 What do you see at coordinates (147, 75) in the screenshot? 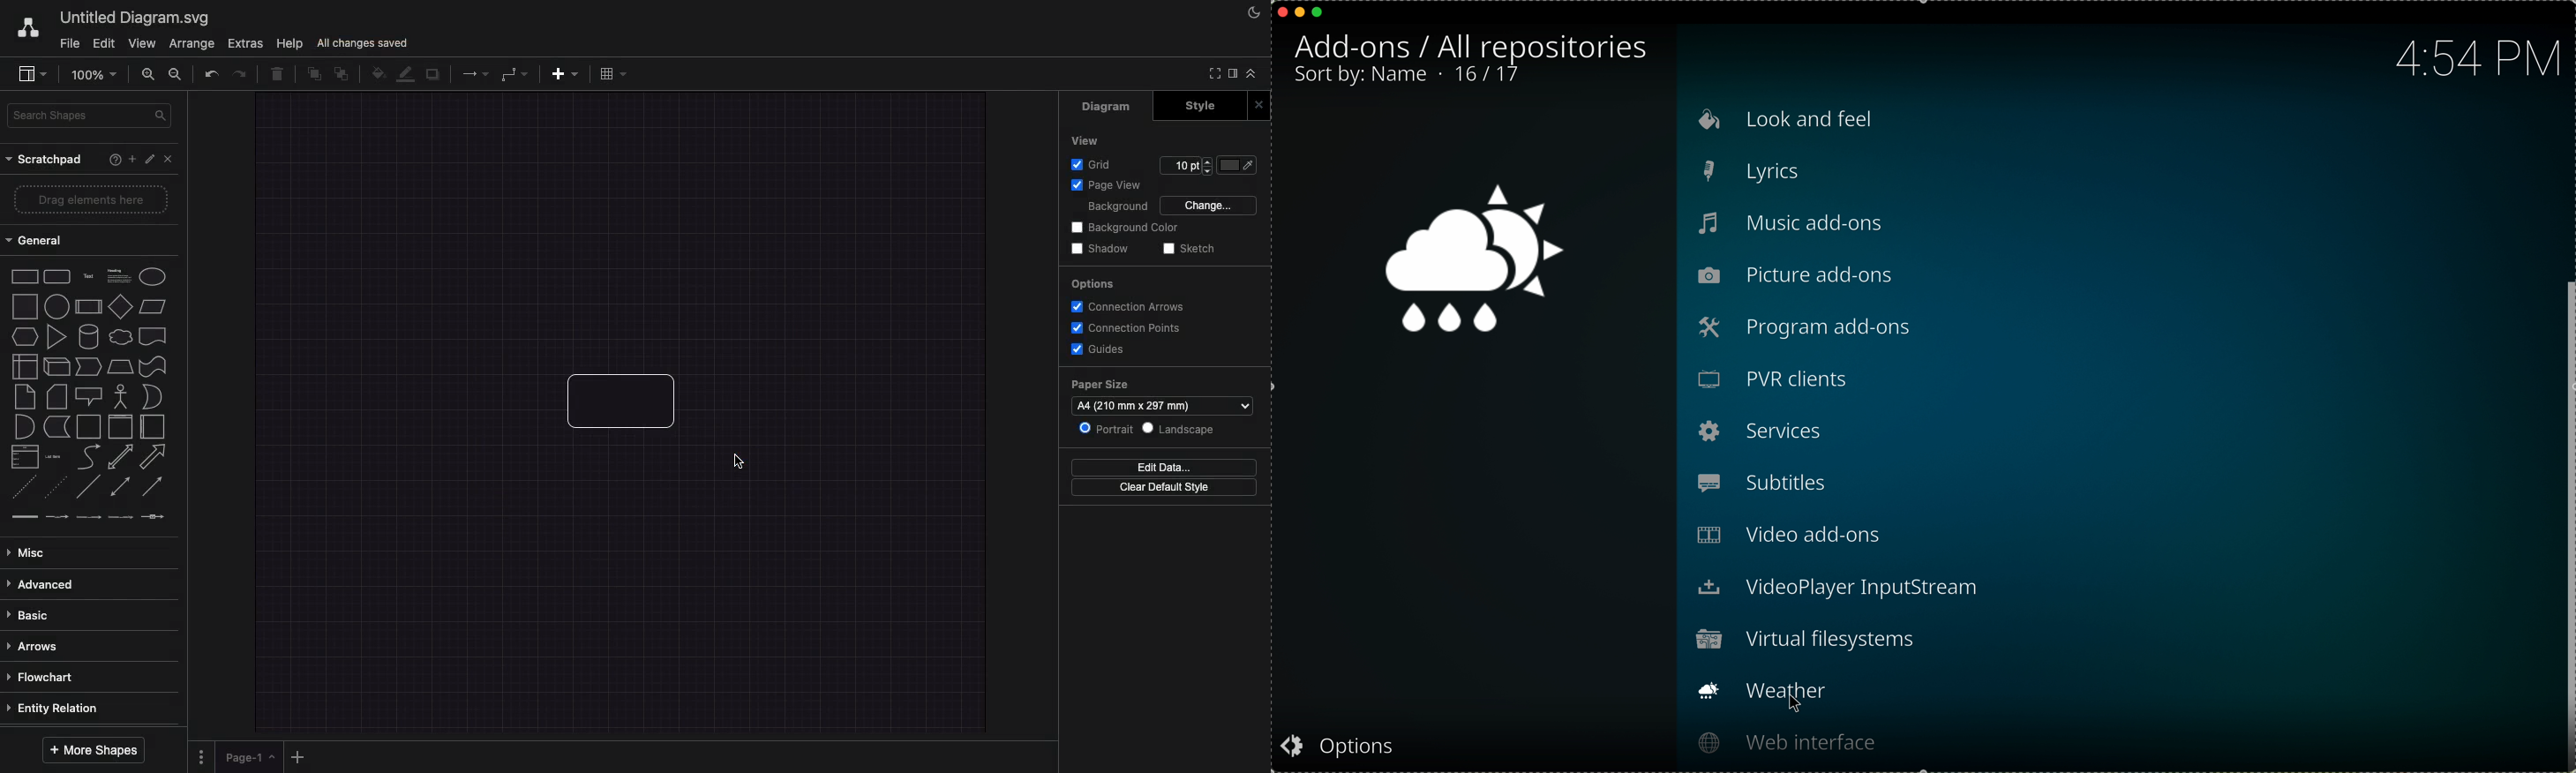
I see `Zoom in` at bounding box center [147, 75].